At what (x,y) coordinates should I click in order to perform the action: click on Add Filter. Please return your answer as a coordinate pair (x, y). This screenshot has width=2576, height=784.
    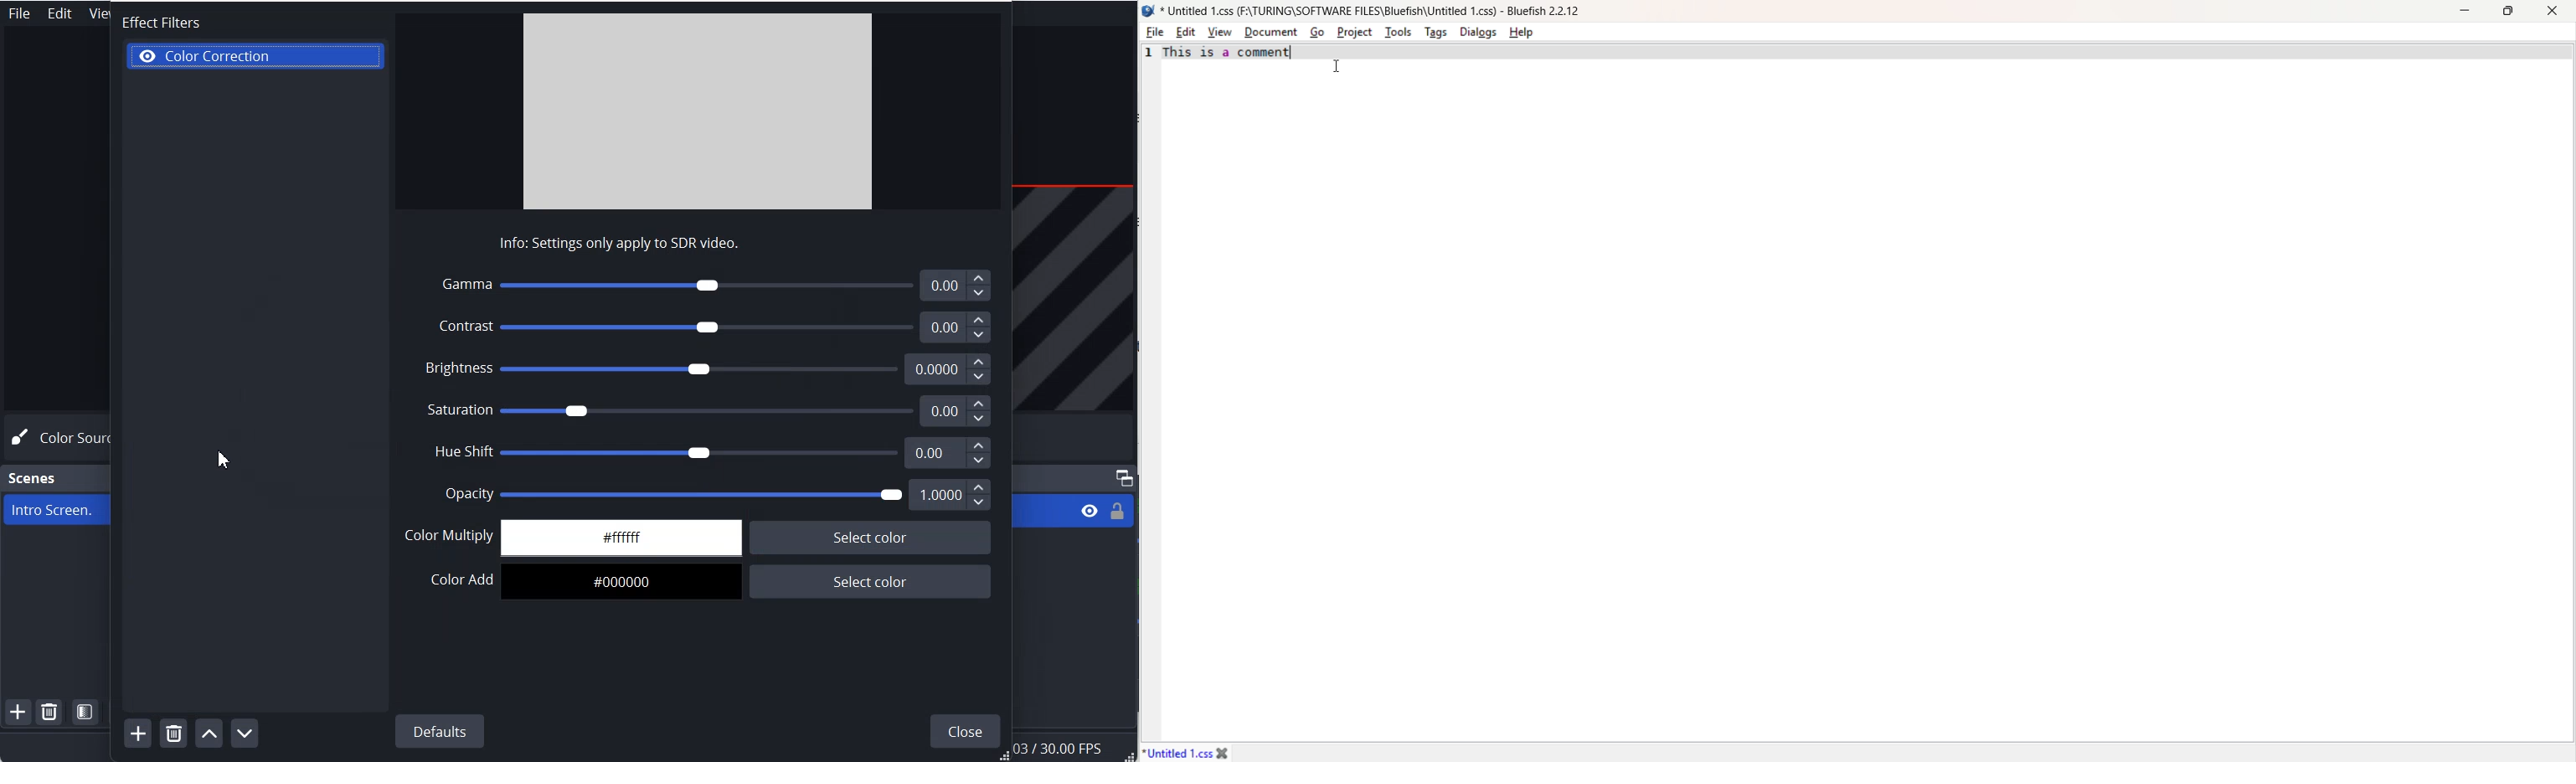
    Looking at the image, I should click on (137, 734).